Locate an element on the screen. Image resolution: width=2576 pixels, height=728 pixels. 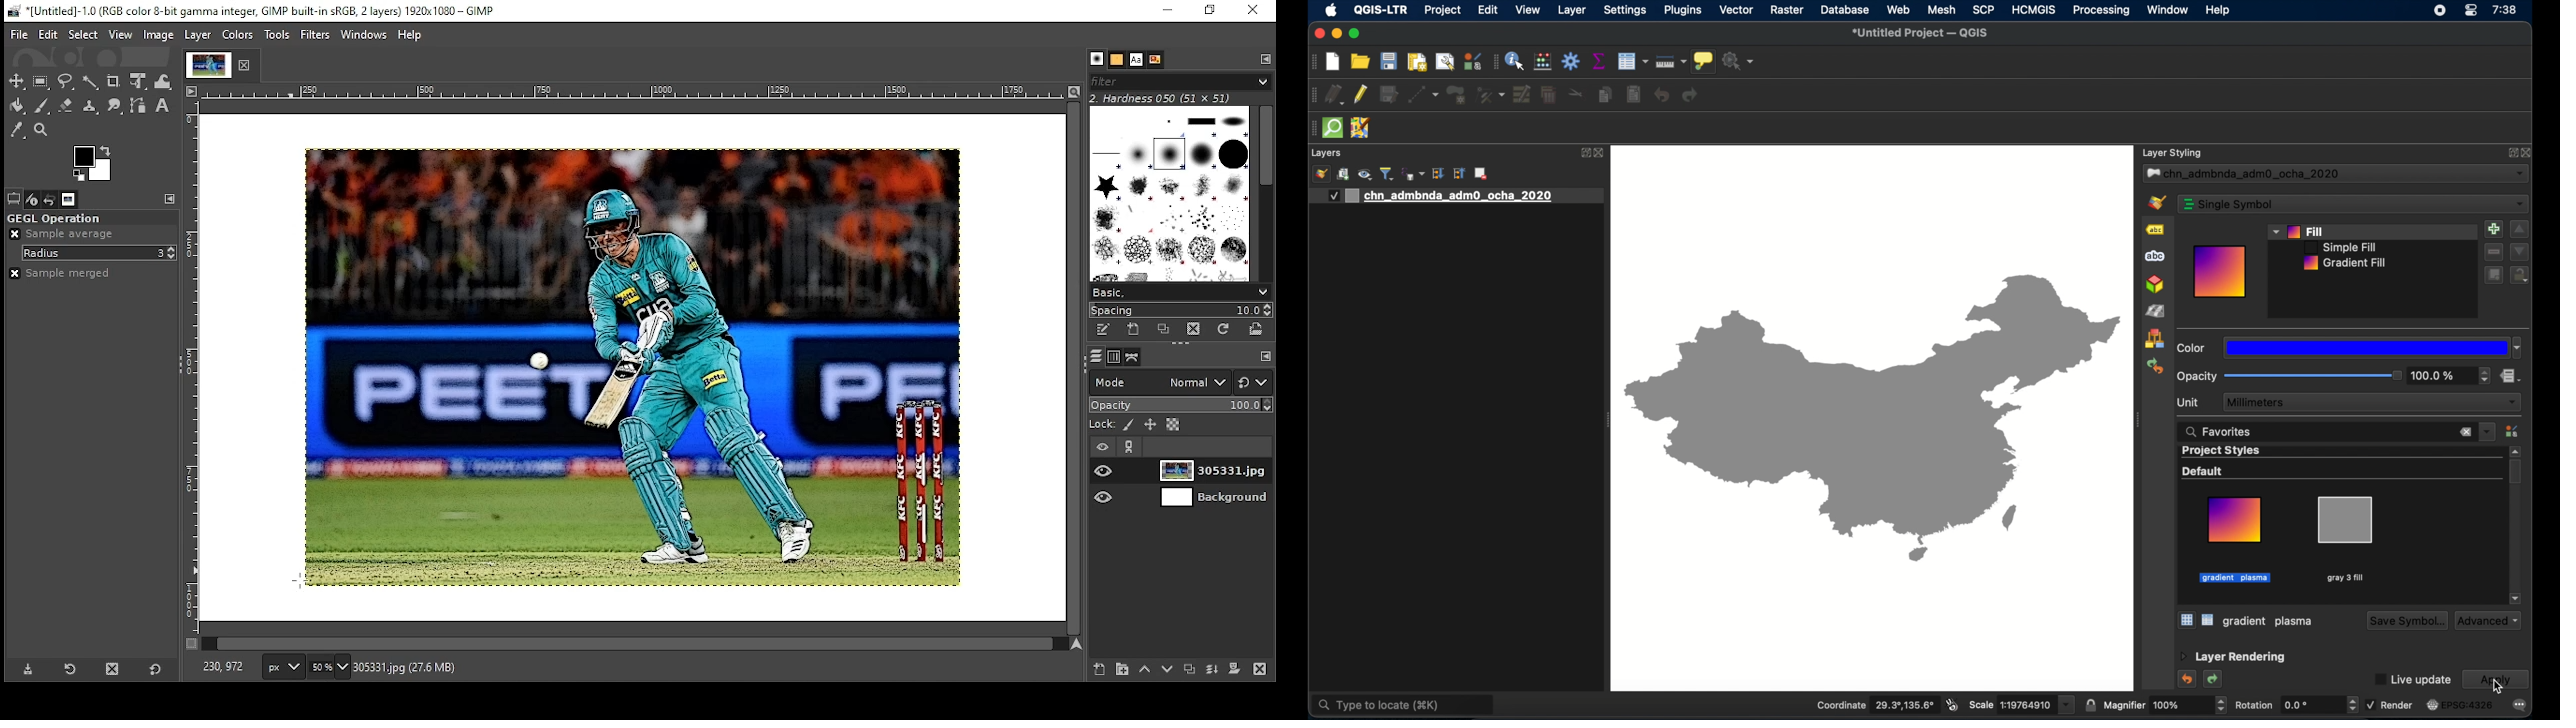
dropdown is located at coordinates (2372, 348).